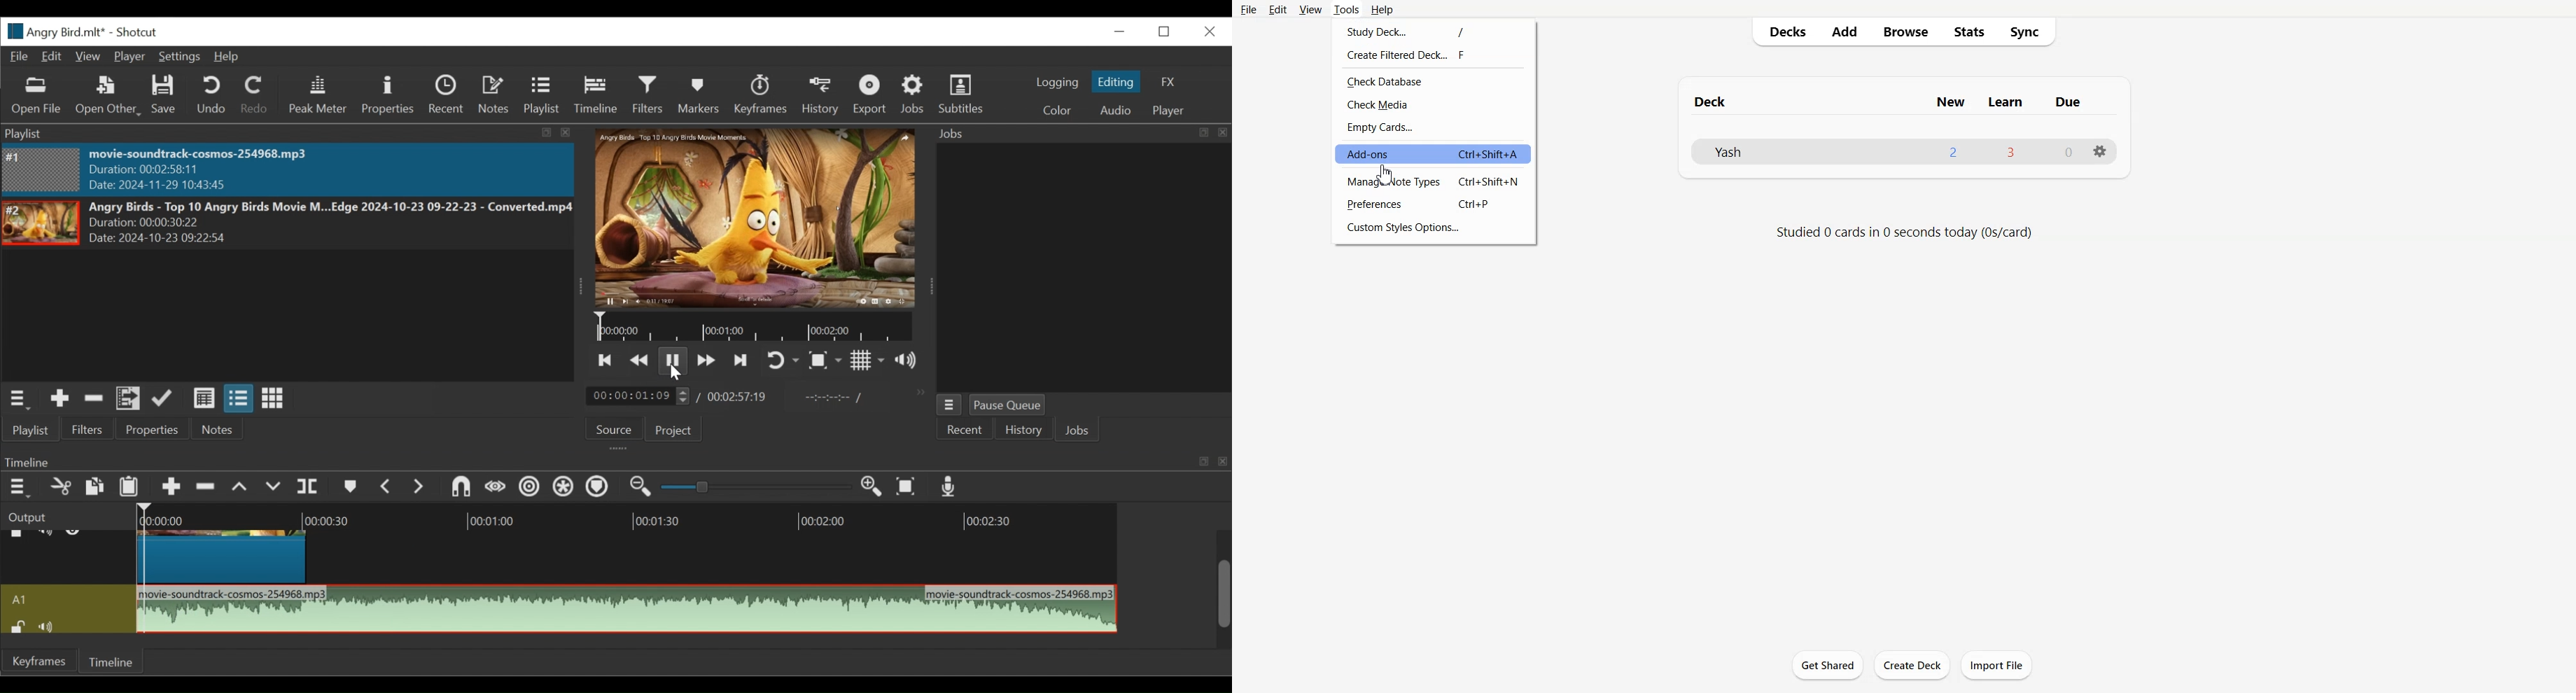 This screenshot has width=2576, height=700. What do you see at coordinates (1249, 9) in the screenshot?
I see `File` at bounding box center [1249, 9].